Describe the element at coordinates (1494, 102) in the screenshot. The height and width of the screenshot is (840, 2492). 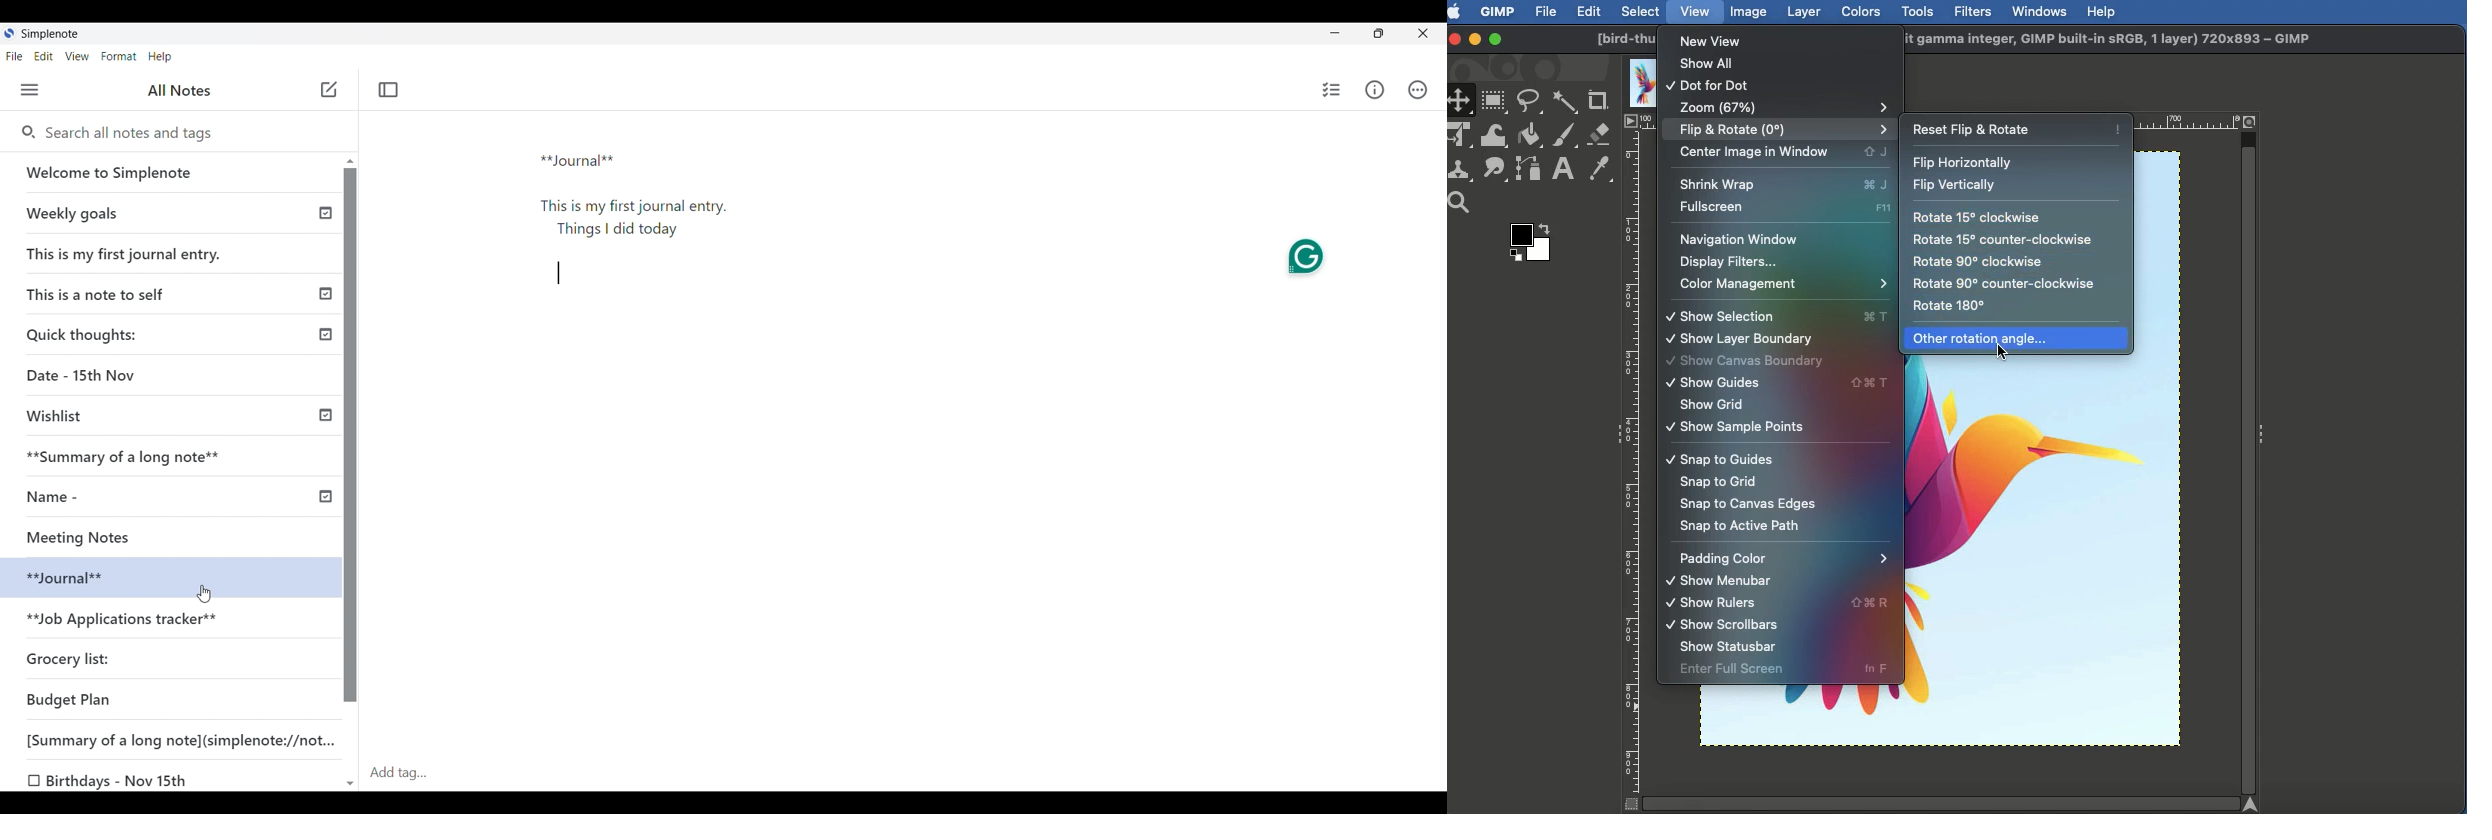
I see `Rectangular selector` at that location.